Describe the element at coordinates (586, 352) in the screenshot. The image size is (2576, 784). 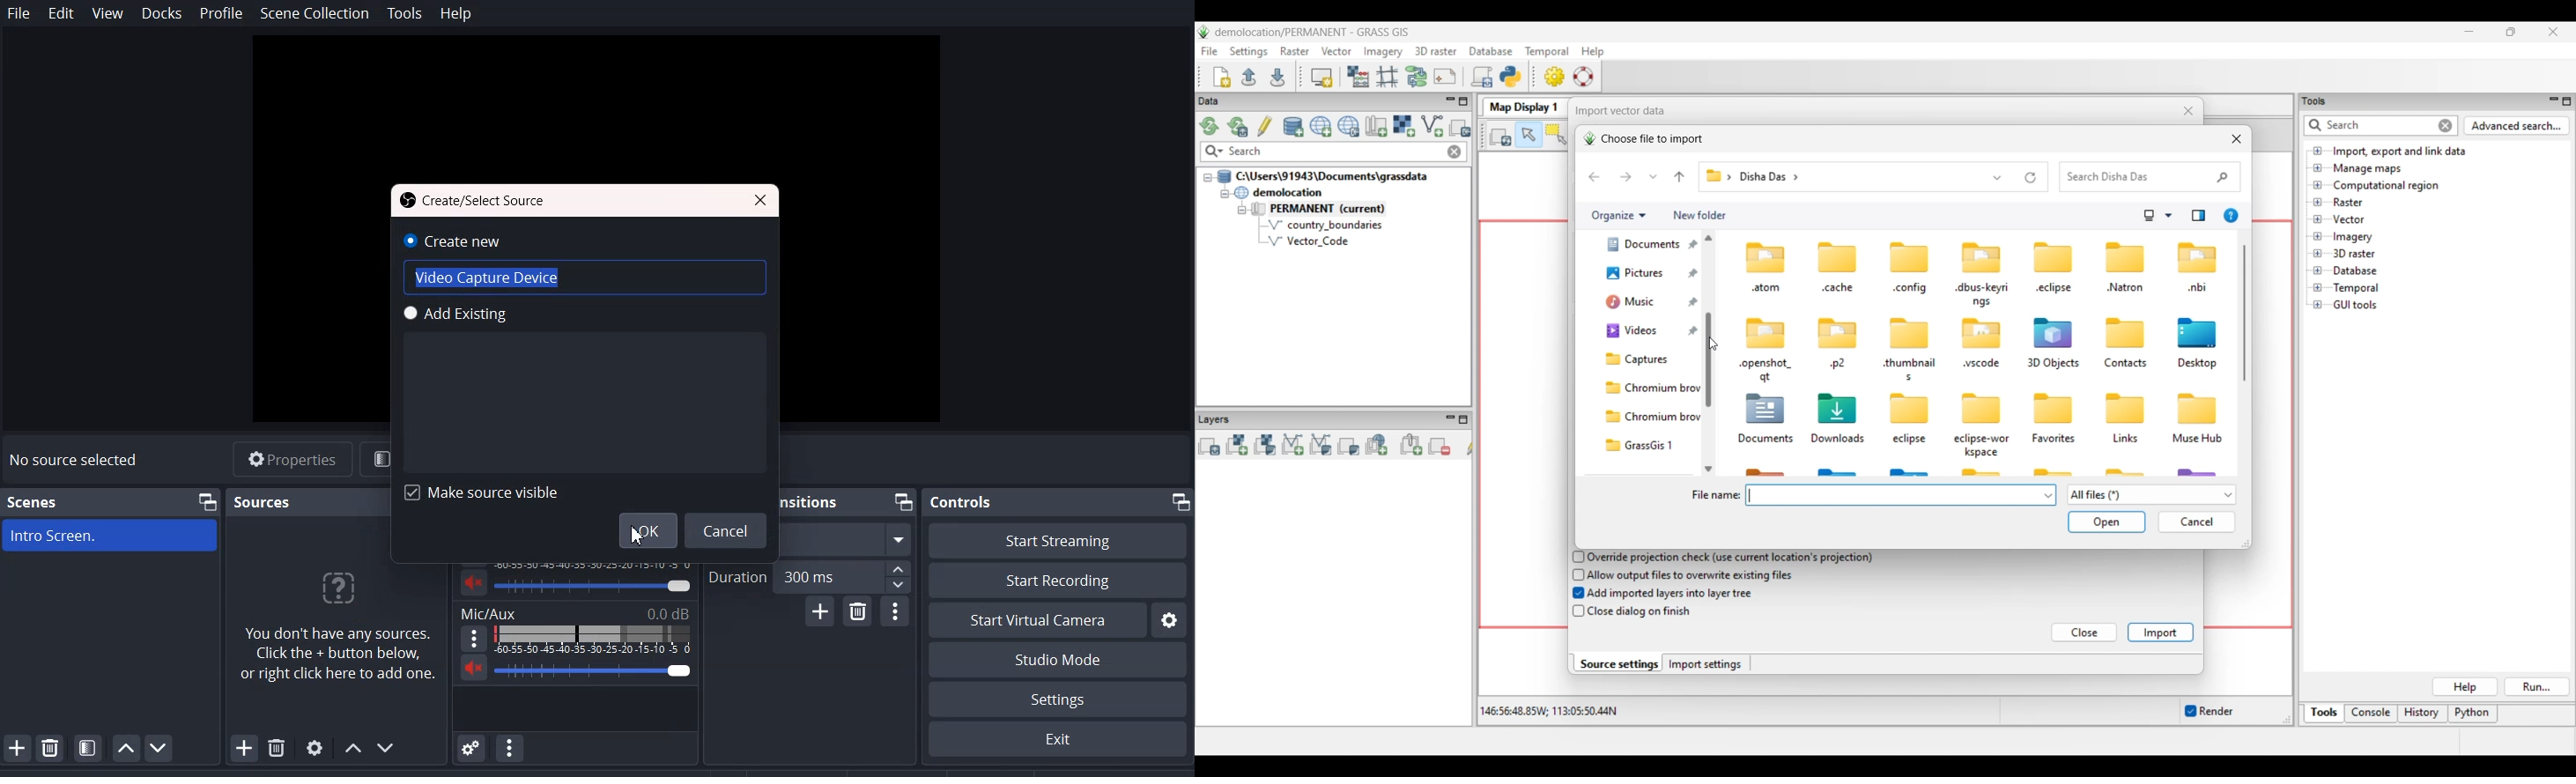
I see `Add Existing` at that location.